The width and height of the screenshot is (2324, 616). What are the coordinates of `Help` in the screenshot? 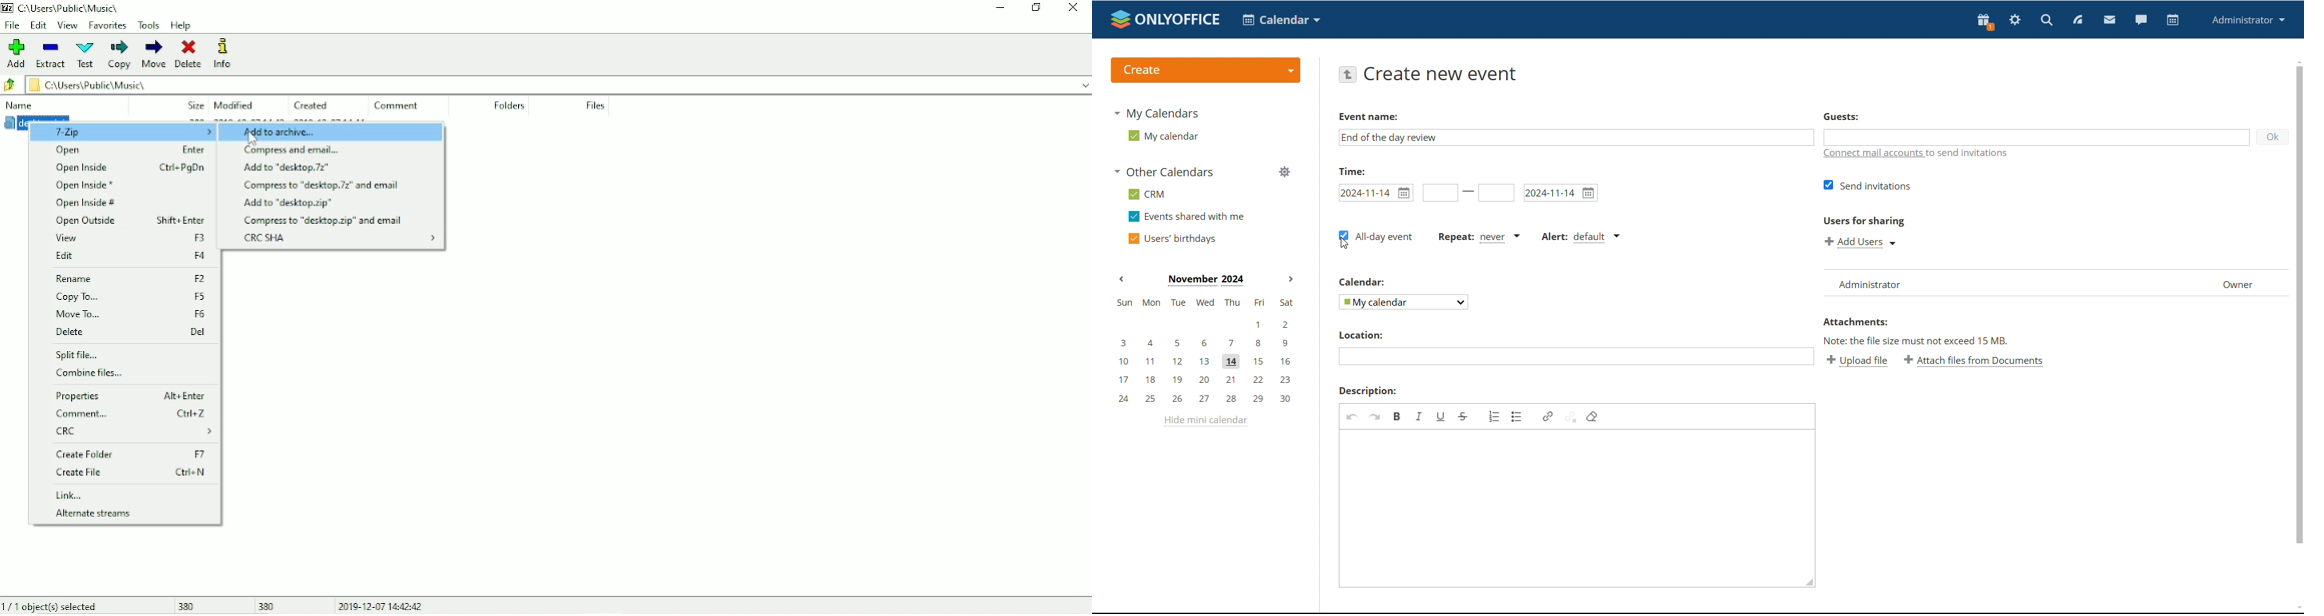 It's located at (182, 25).